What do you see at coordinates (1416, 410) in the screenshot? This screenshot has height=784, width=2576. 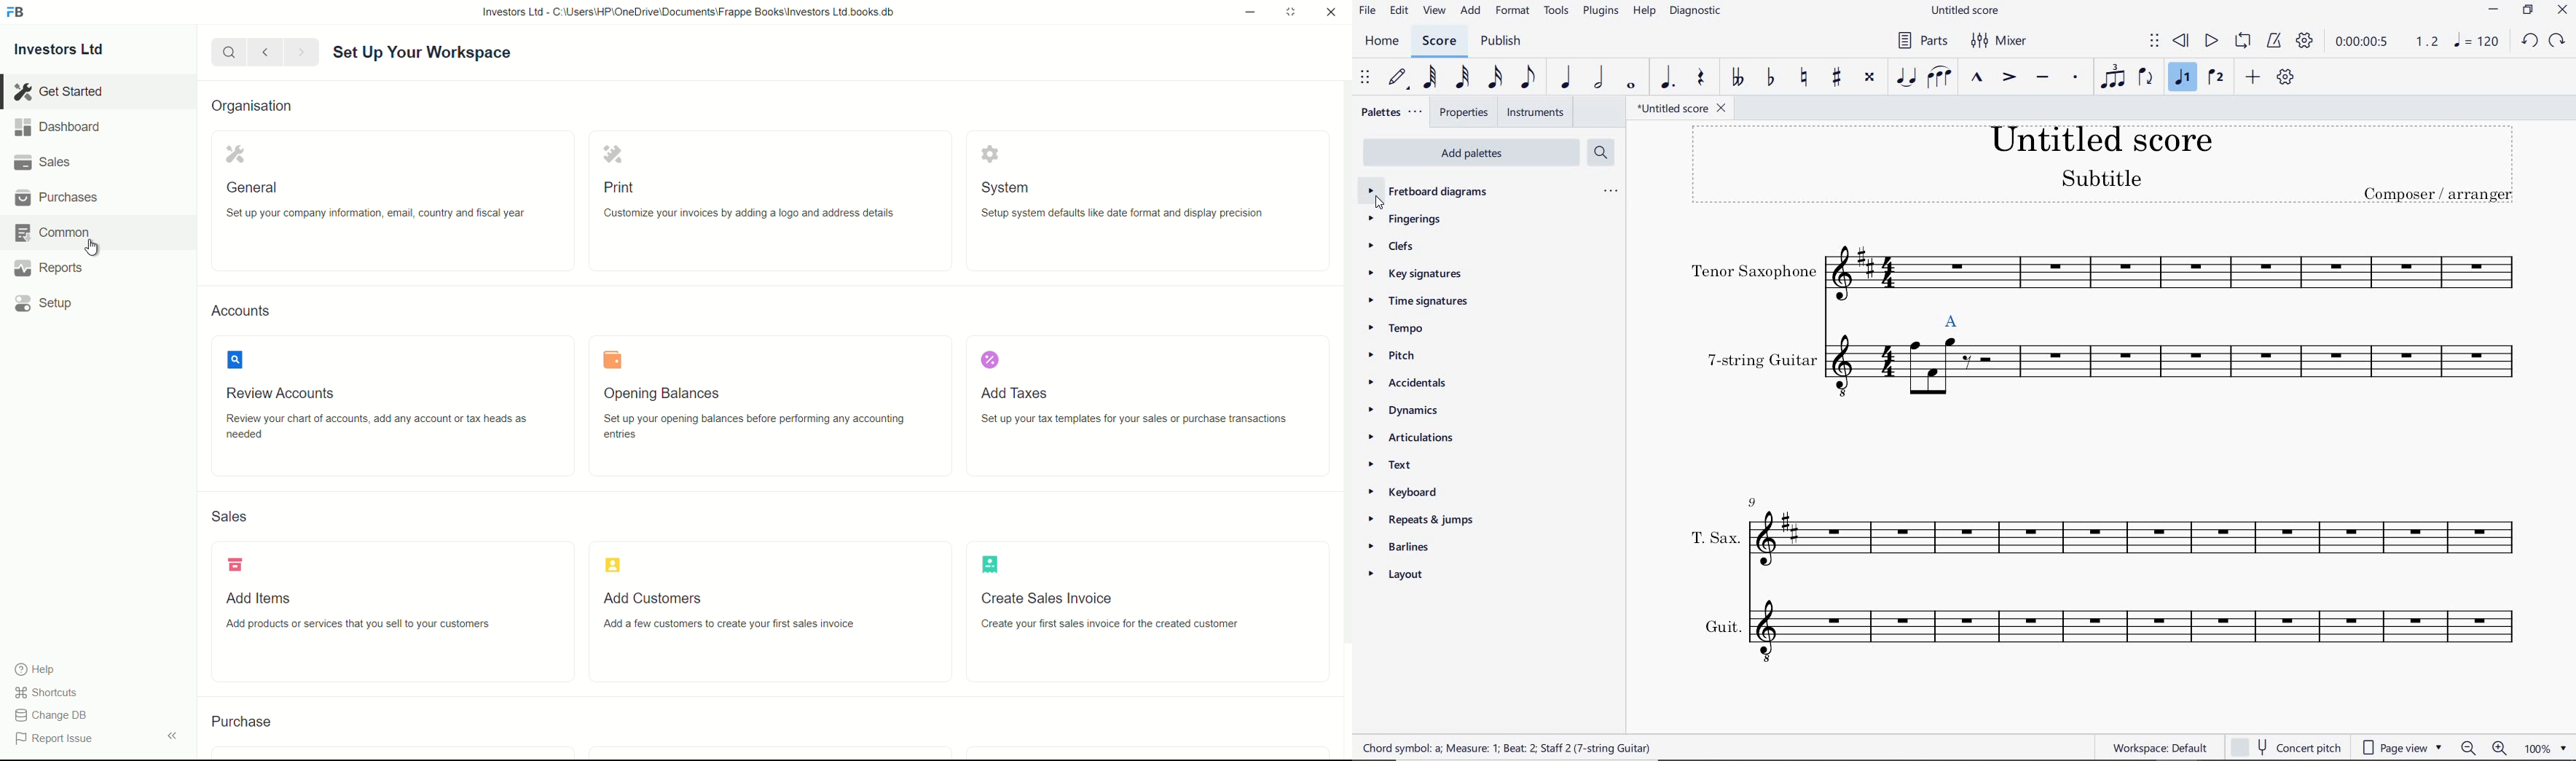 I see `DYNAMICS` at bounding box center [1416, 410].